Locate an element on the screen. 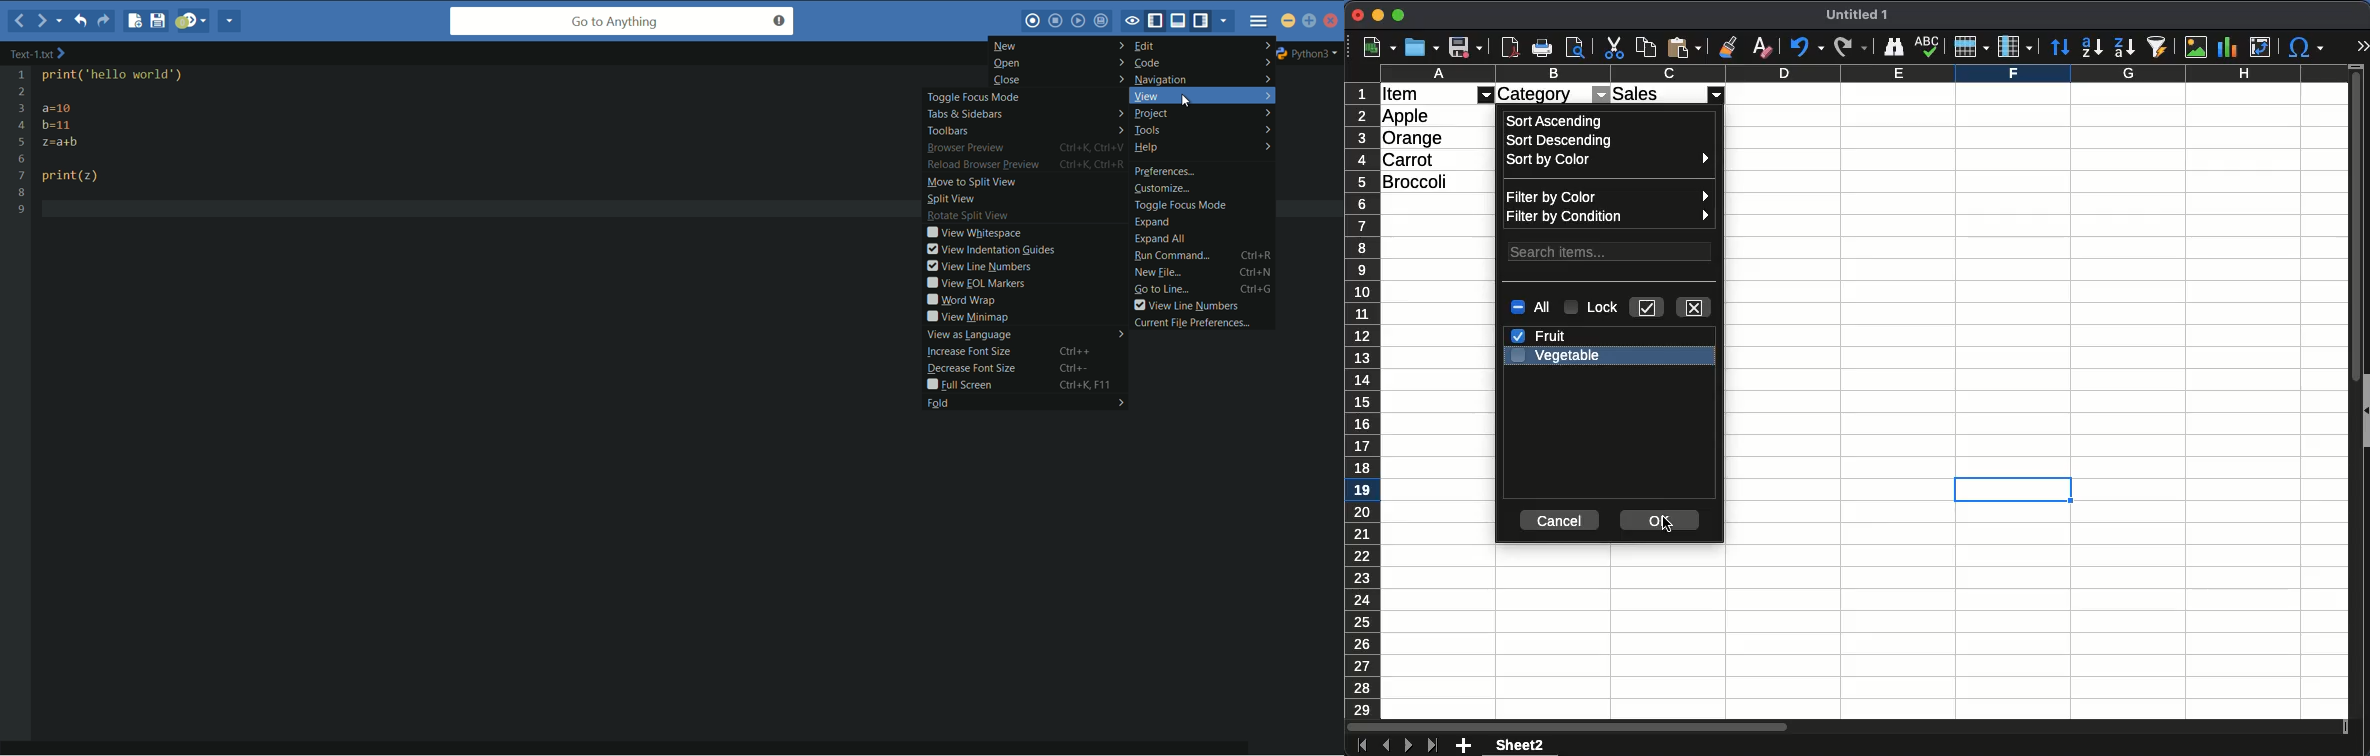 The image size is (2380, 756). fruit is located at coordinates (1541, 337).